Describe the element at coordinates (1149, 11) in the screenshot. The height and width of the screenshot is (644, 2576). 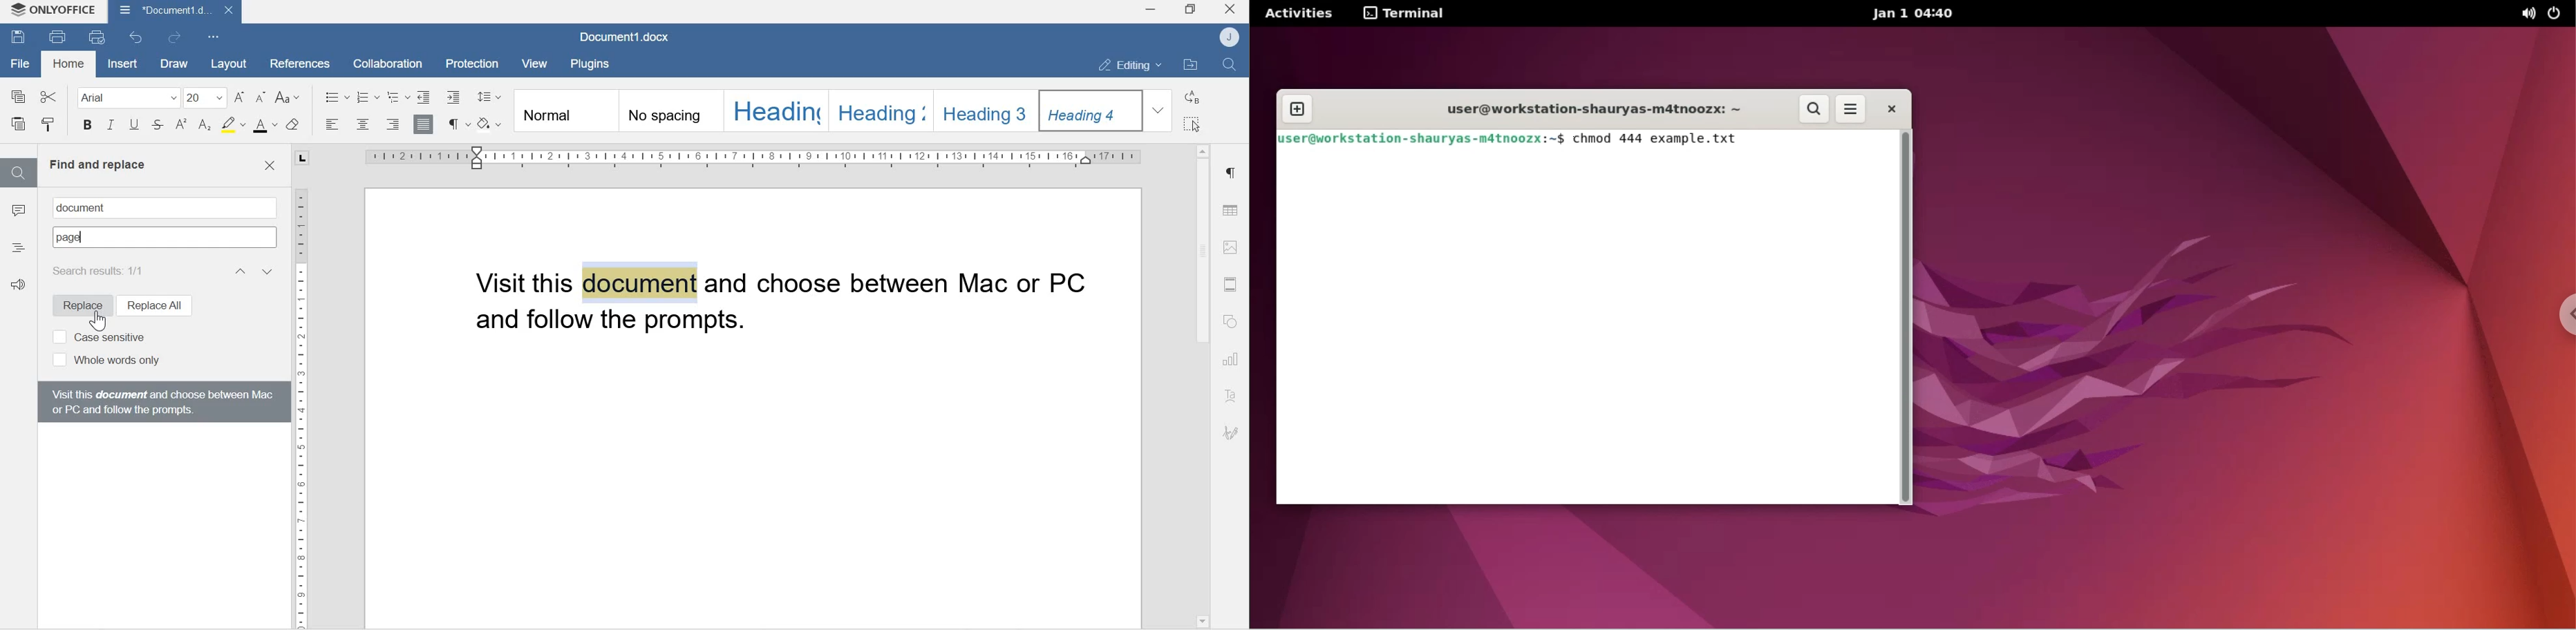
I see `Minimize` at that location.